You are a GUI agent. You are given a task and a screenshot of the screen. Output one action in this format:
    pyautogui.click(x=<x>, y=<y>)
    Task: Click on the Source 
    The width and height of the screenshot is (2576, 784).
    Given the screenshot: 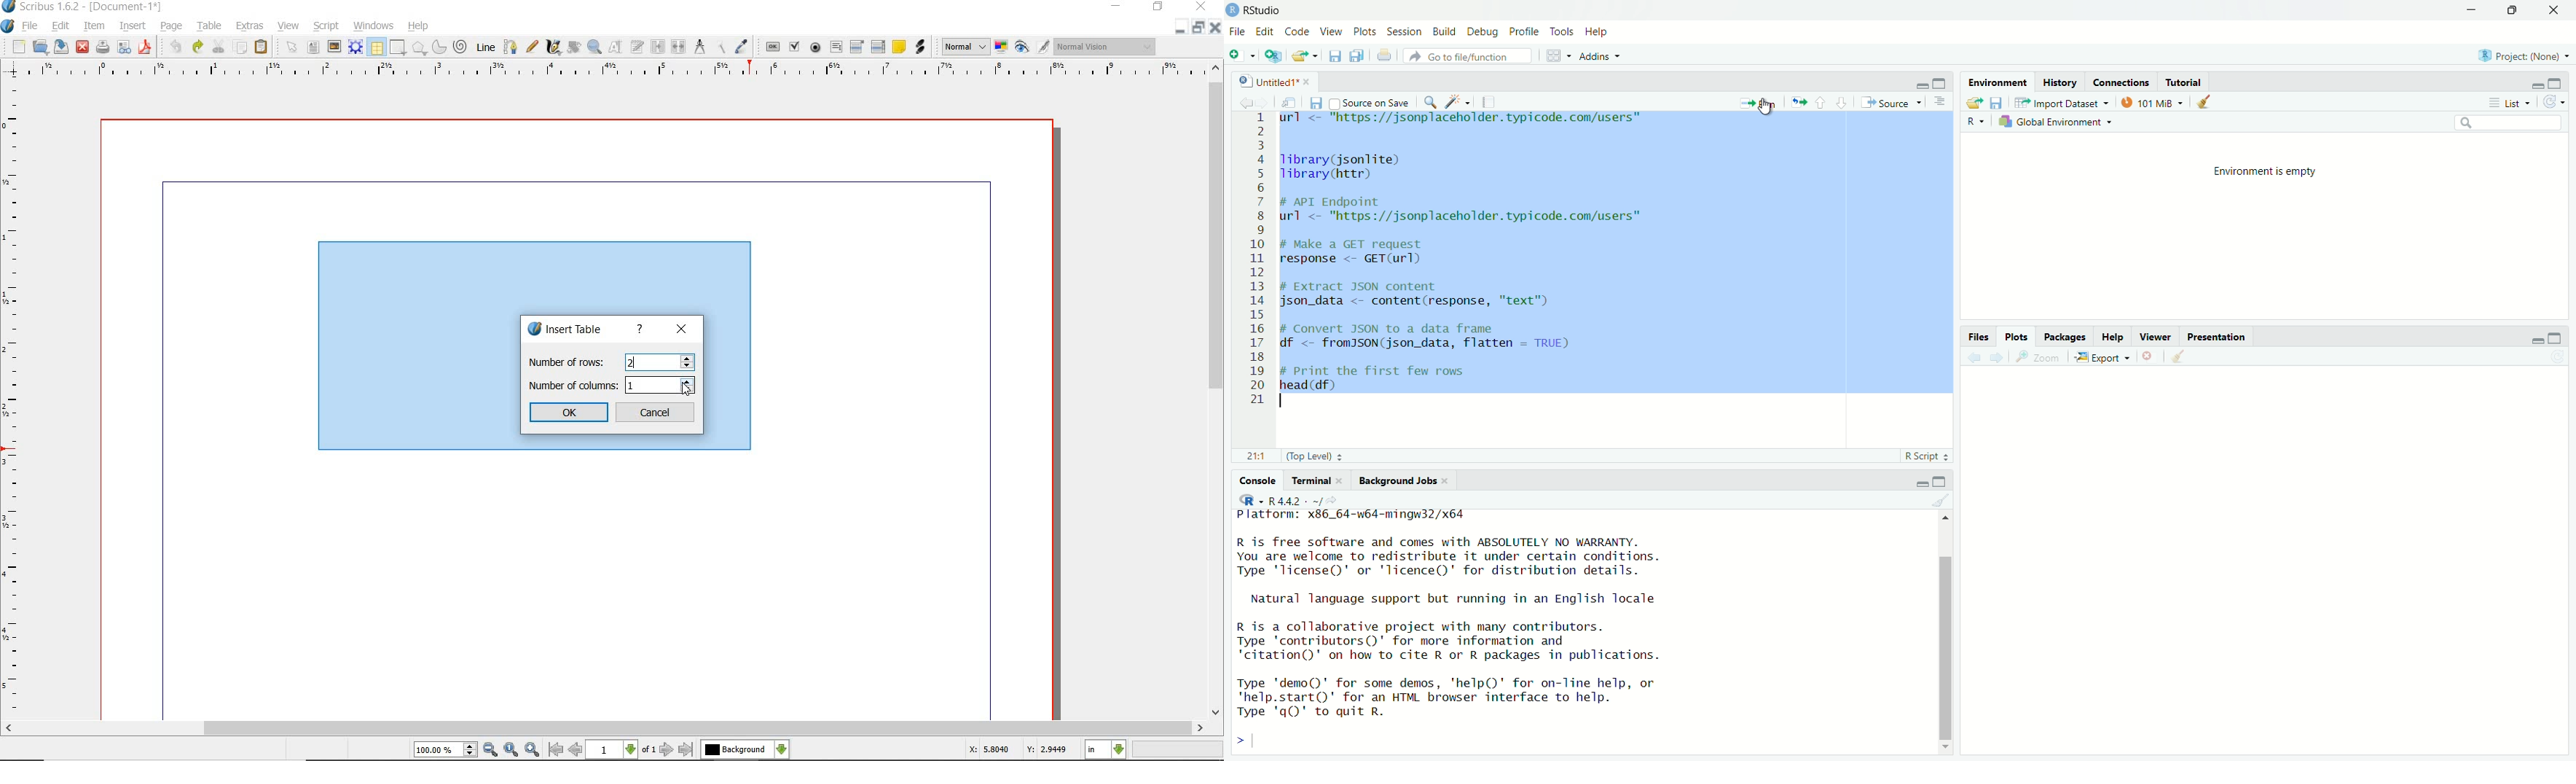 What is the action you would take?
    pyautogui.click(x=1891, y=103)
    